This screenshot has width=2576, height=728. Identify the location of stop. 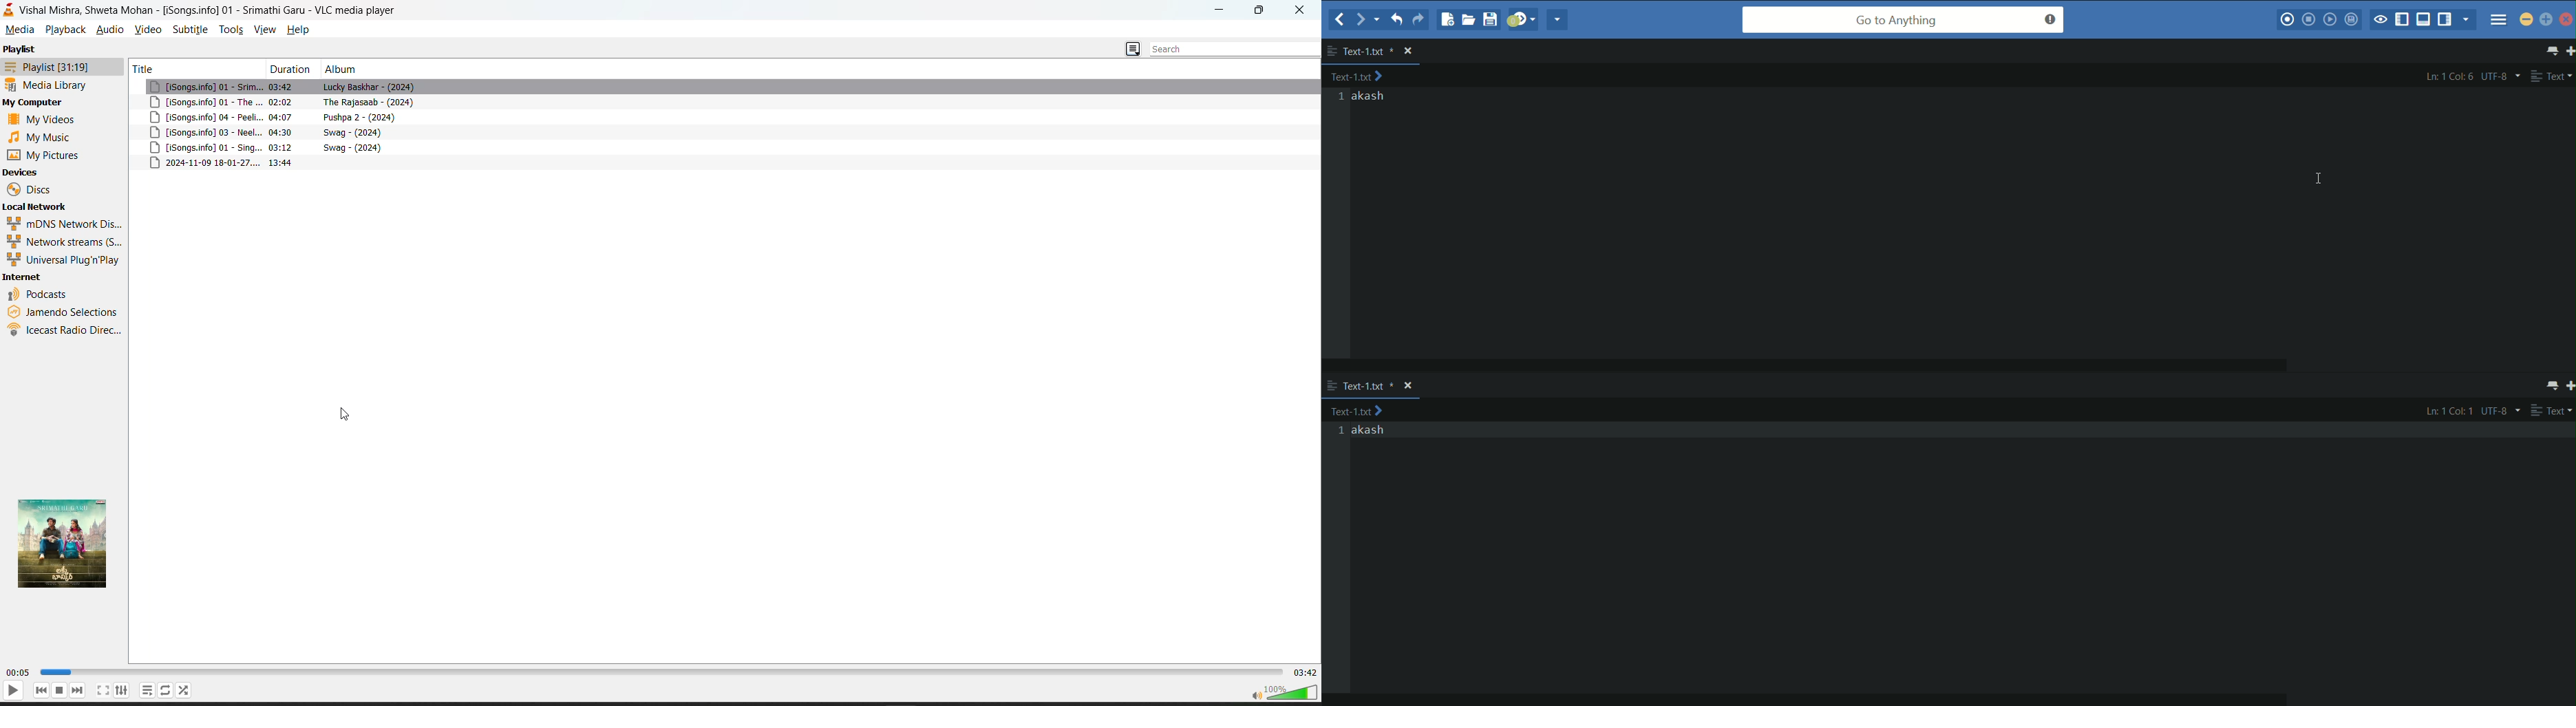
(60, 692).